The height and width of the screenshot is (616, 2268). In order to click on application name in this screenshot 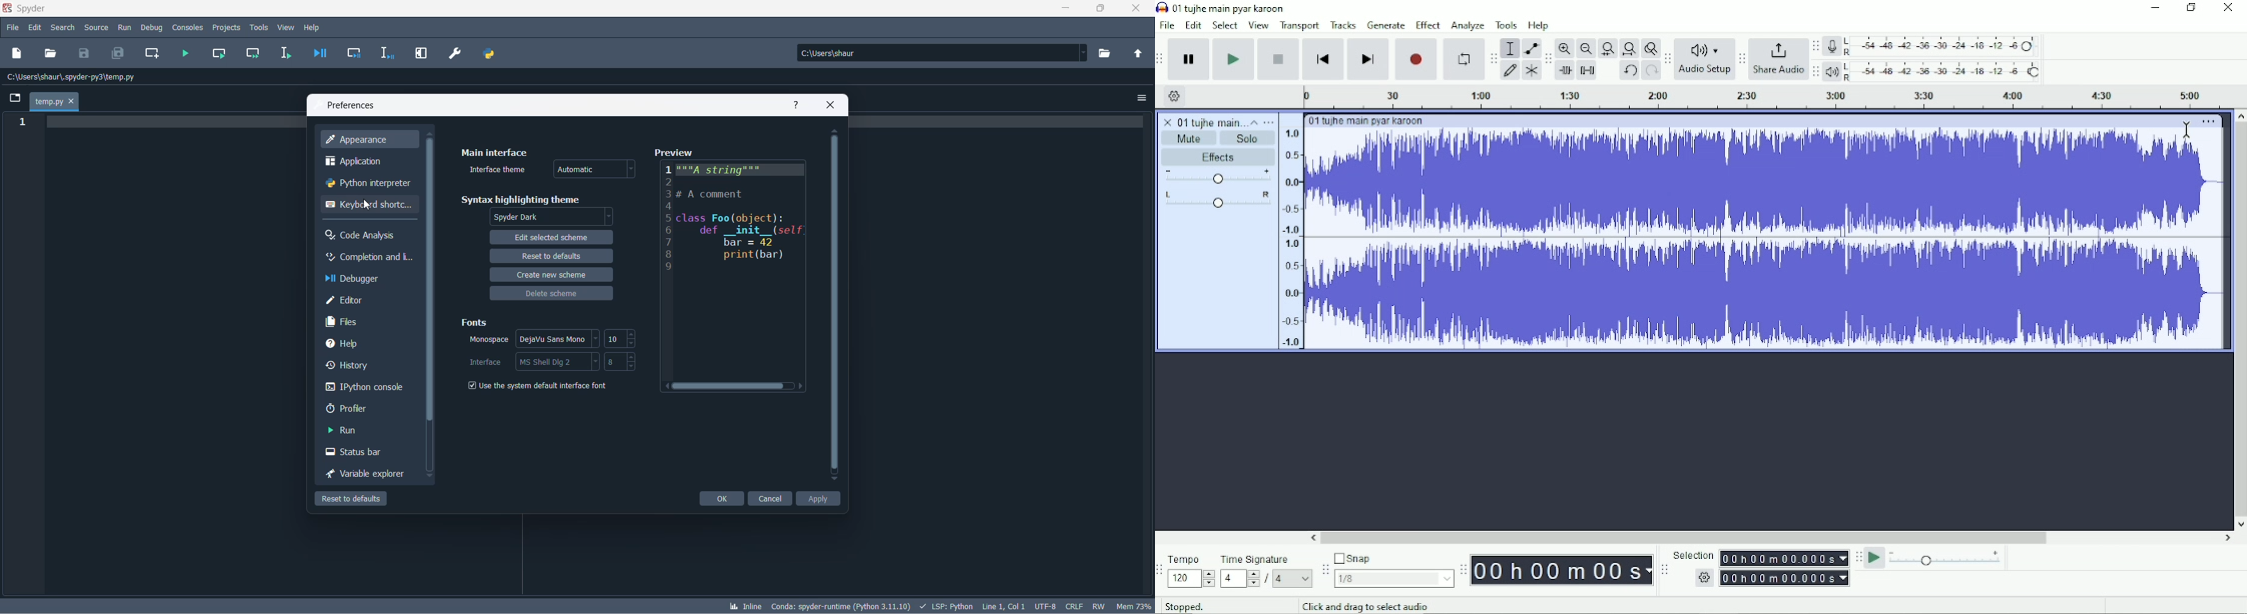, I will do `click(26, 7)`.